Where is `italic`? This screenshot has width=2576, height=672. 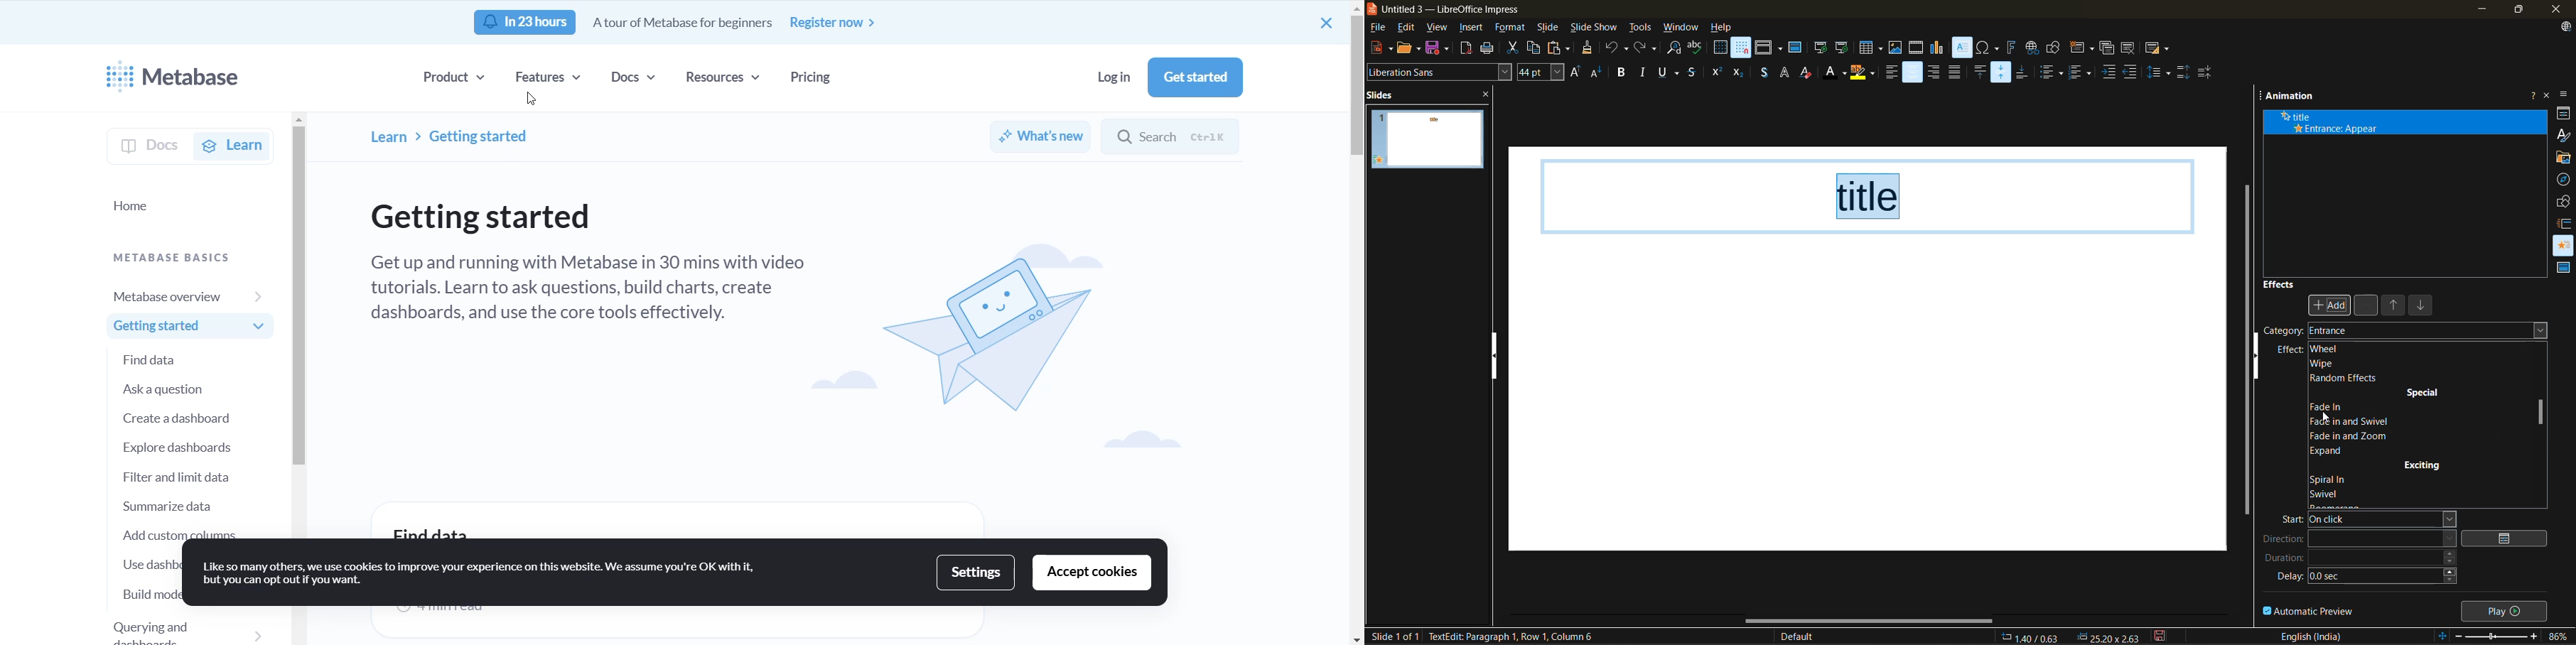 italic is located at coordinates (1645, 71).